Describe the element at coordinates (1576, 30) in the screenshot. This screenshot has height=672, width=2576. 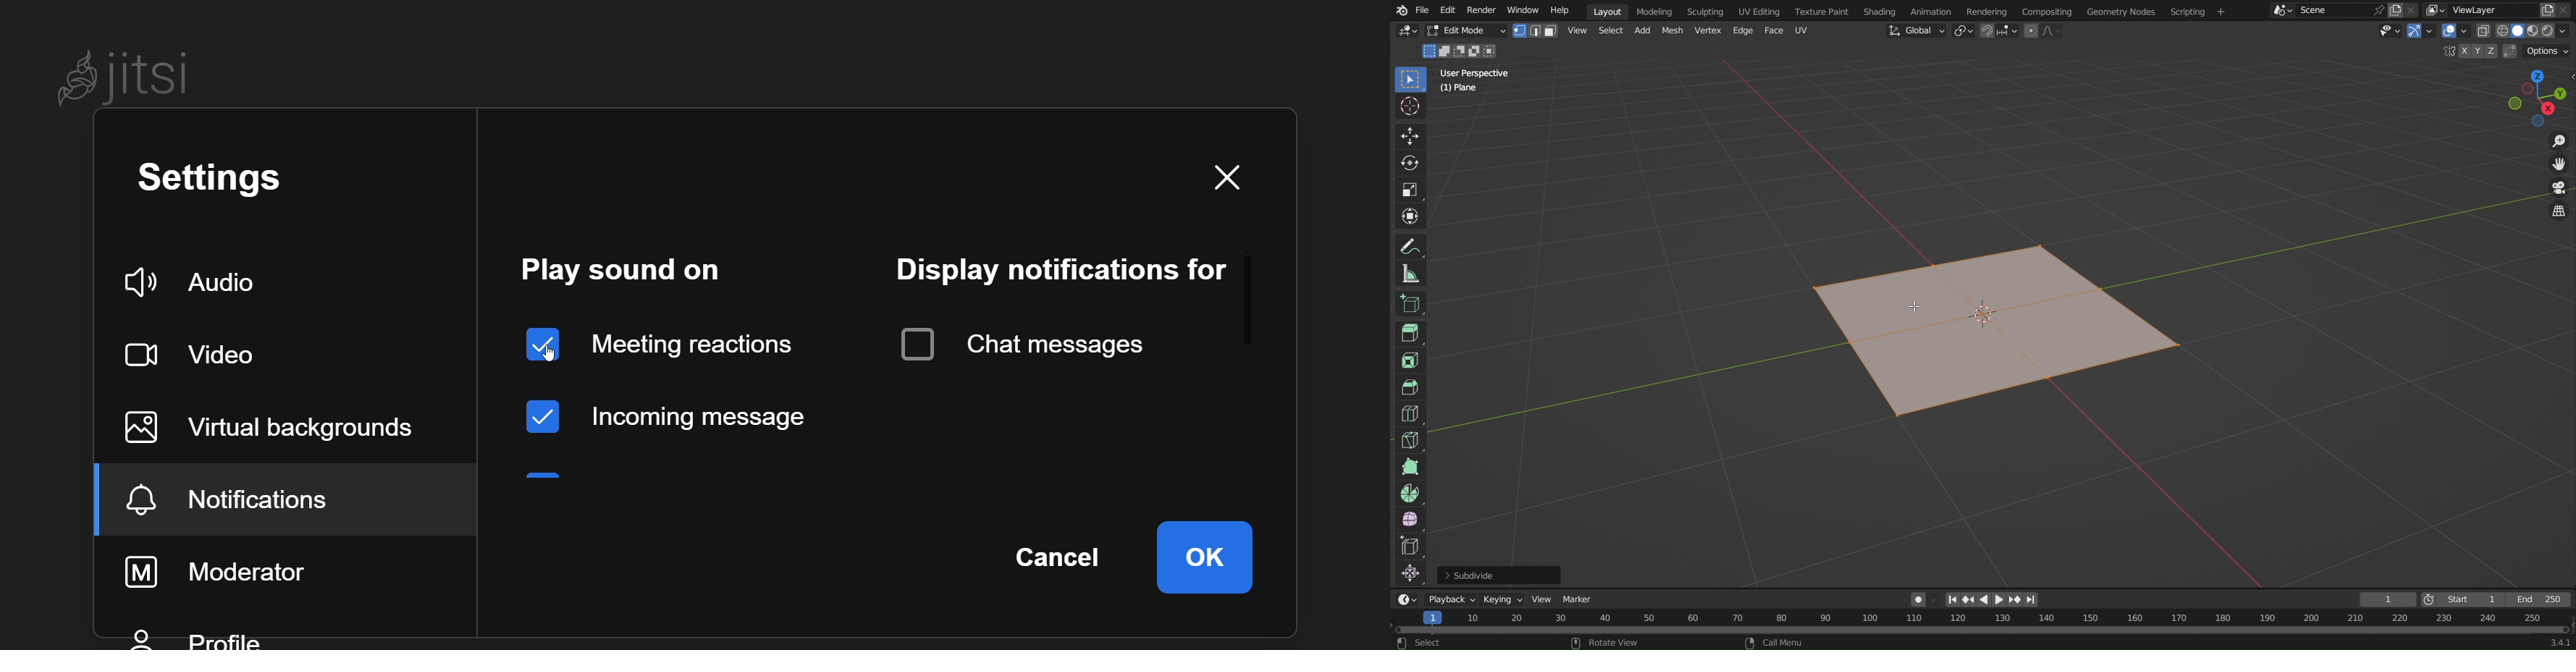
I see `View` at that location.